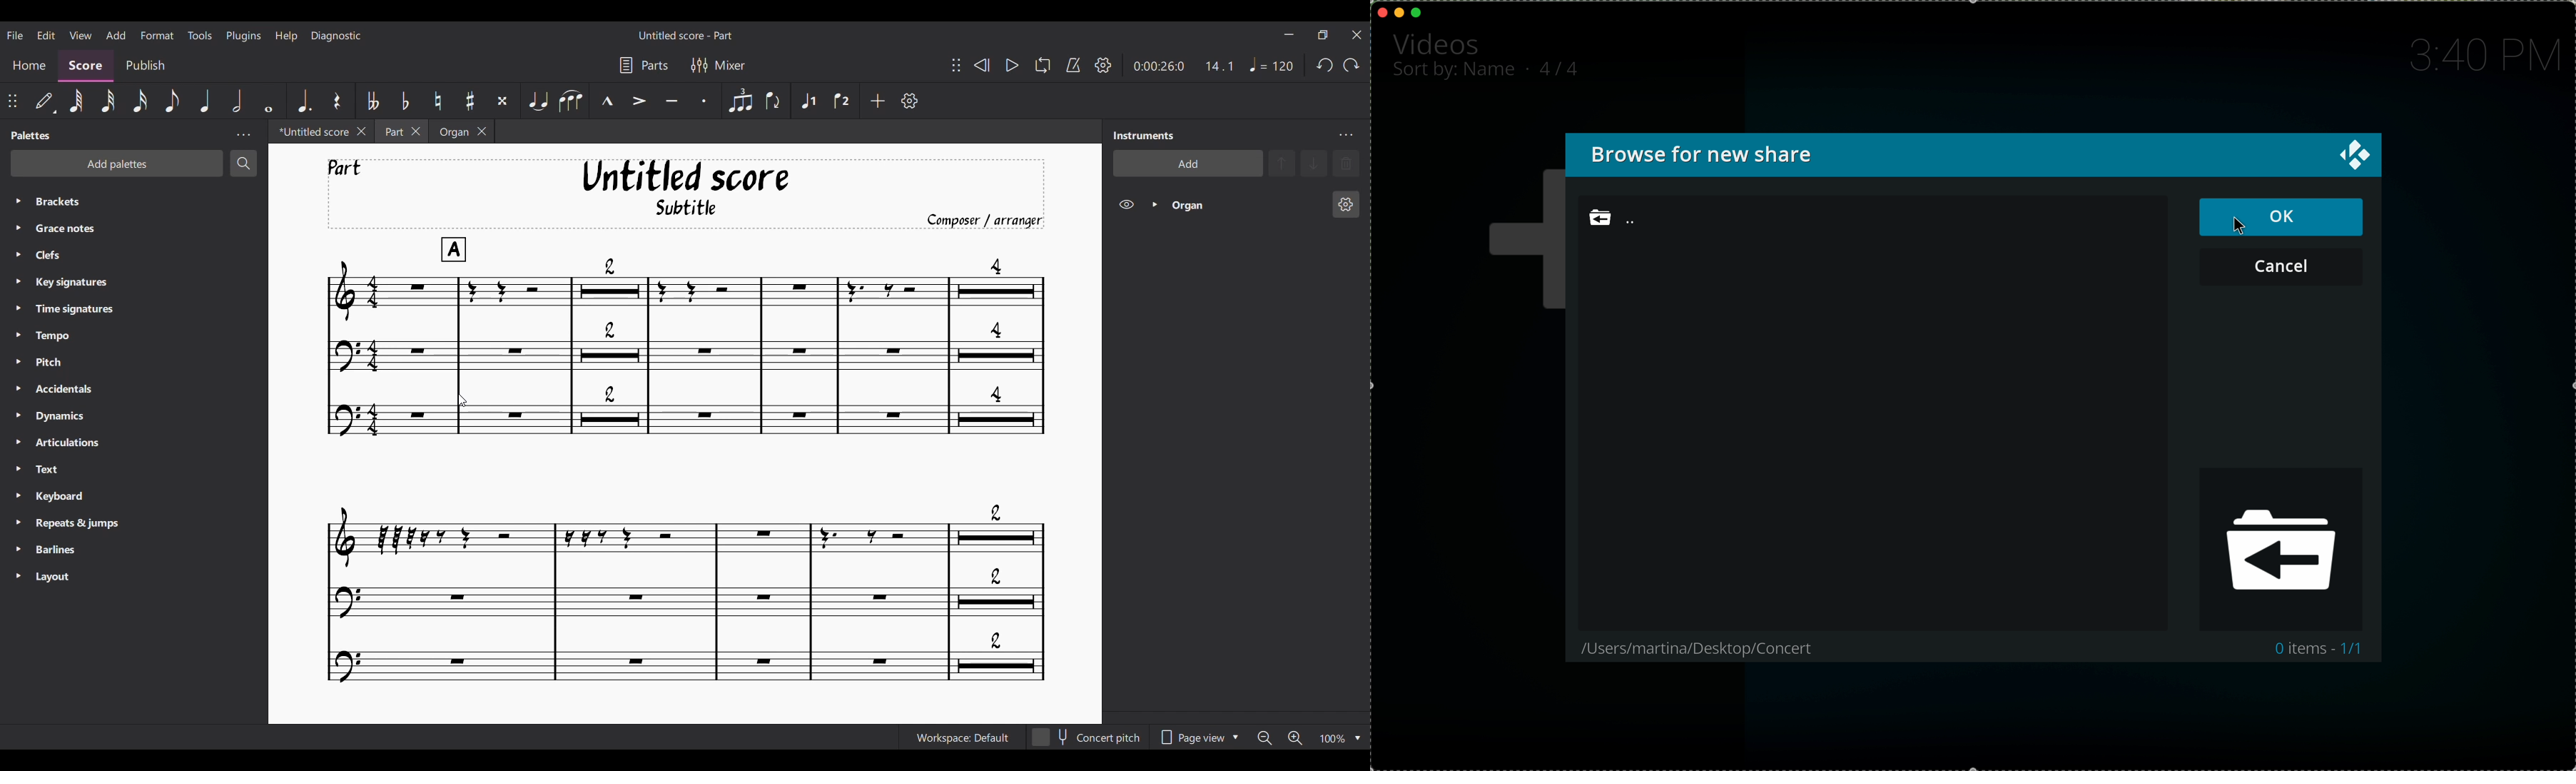  Describe the element at coordinates (841, 101) in the screenshot. I see `Voice 2` at that location.